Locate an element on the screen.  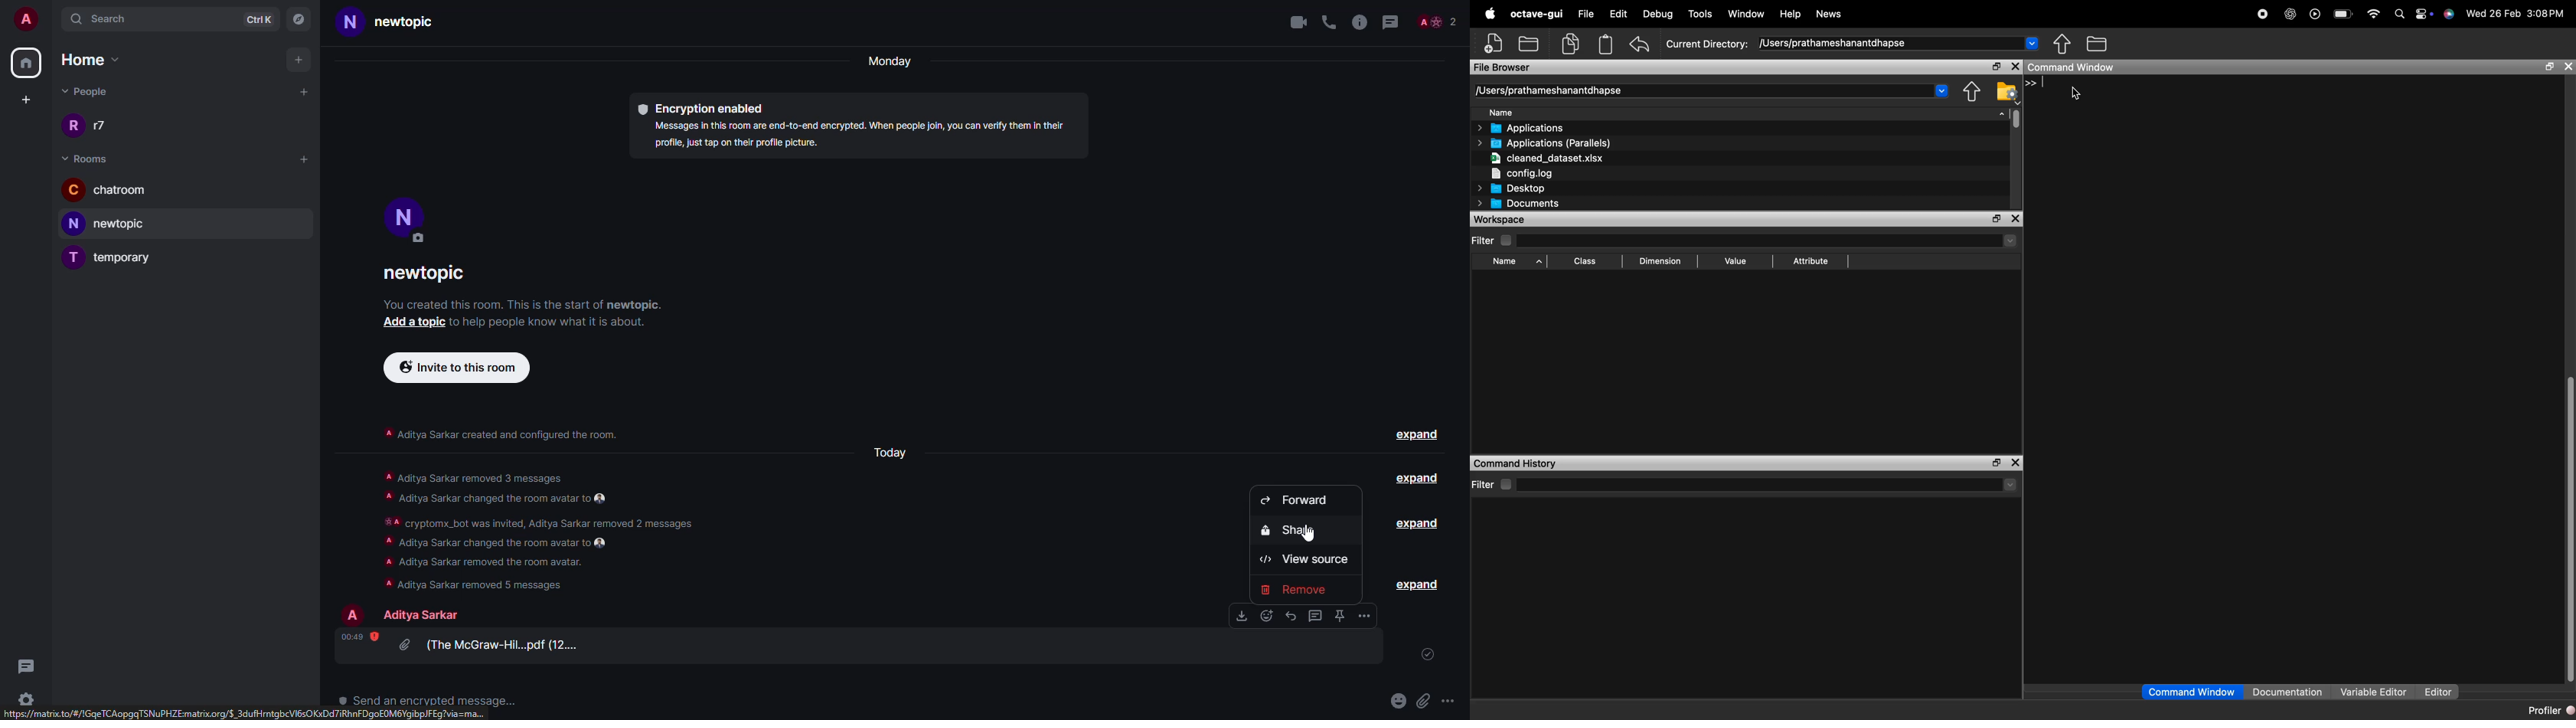
Siri is located at coordinates (2449, 14).